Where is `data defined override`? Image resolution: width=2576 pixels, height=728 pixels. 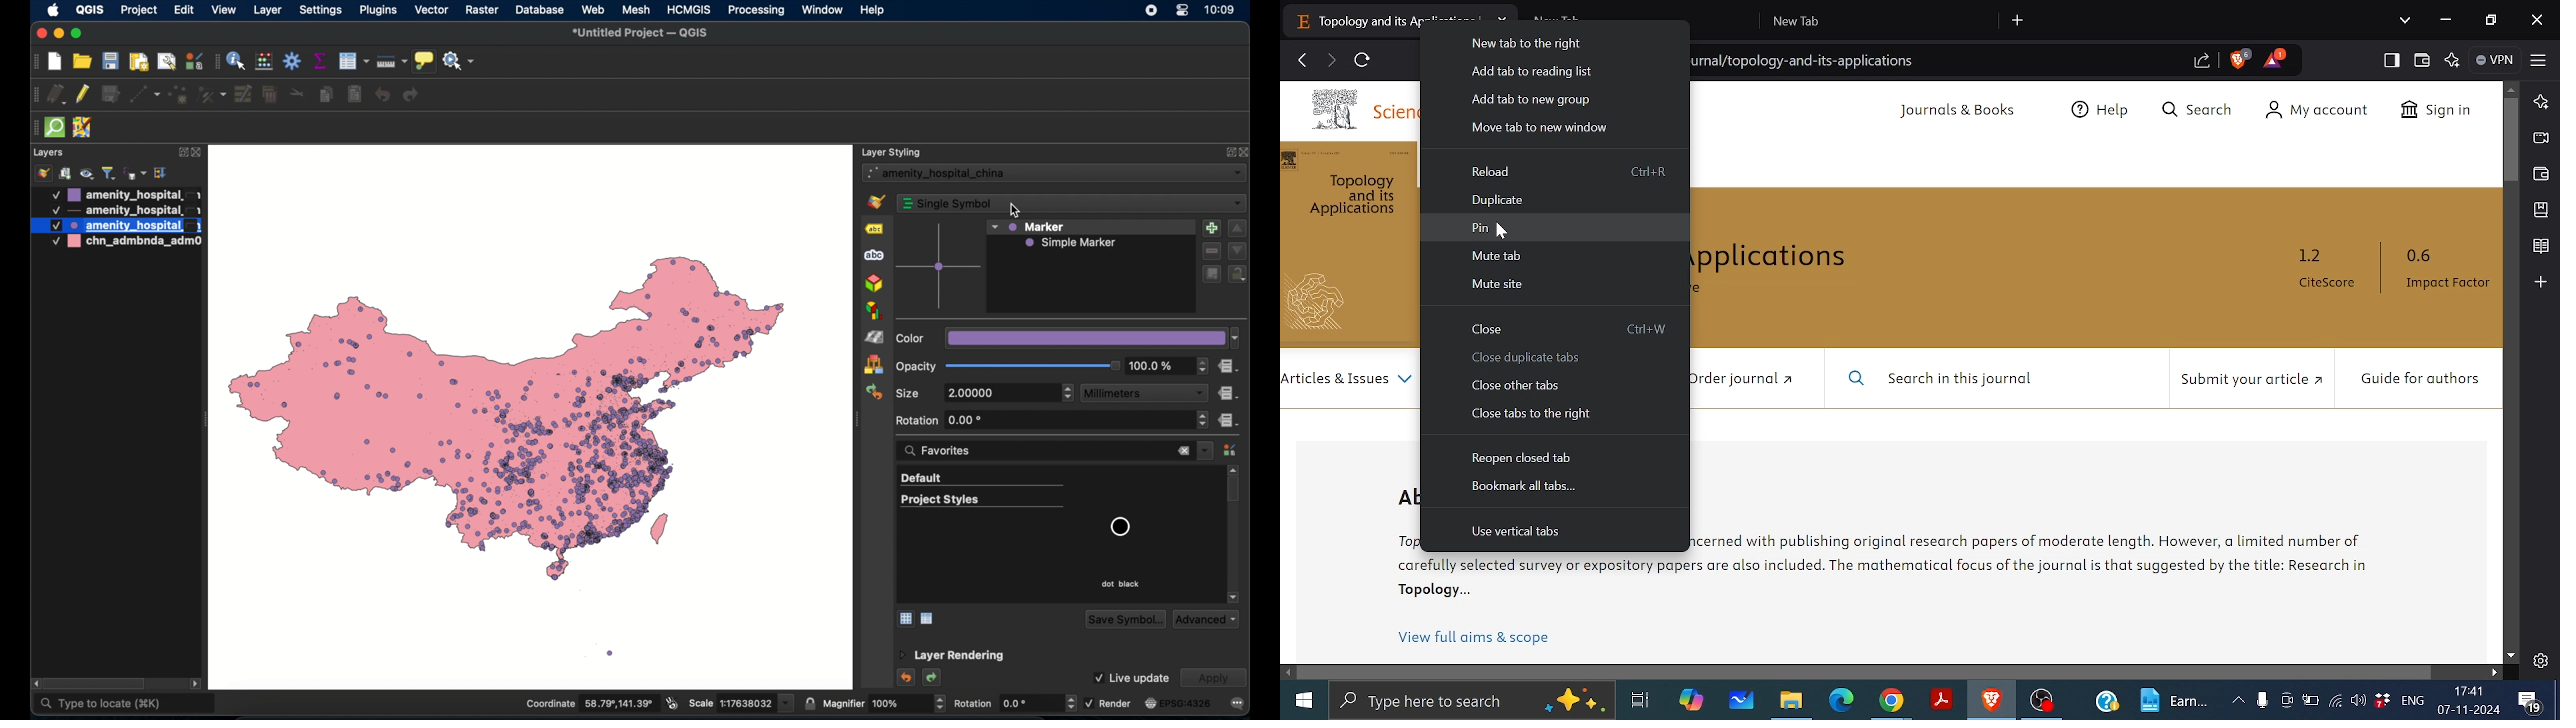
data defined override is located at coordinates (1229, 392).